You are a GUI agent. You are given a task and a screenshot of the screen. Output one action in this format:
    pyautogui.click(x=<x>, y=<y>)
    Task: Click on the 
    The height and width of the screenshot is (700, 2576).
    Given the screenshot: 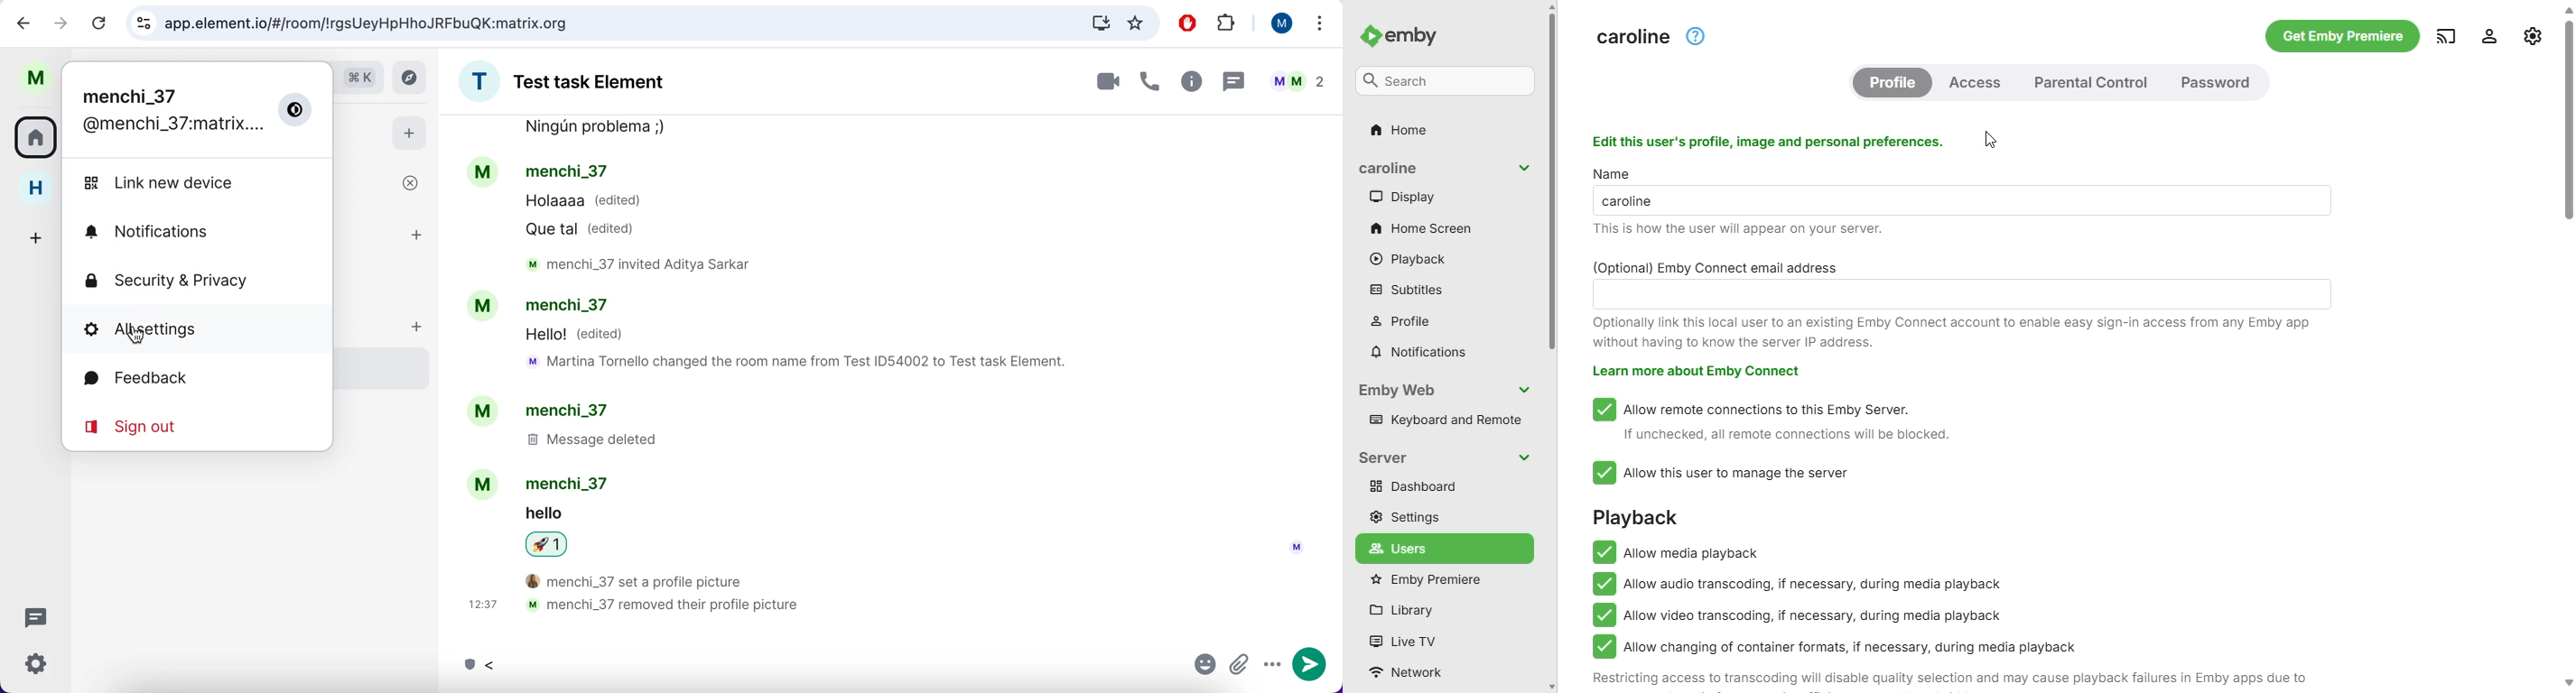 What is the action you would take?
    pyautogui.click(x=411, y=82)
    